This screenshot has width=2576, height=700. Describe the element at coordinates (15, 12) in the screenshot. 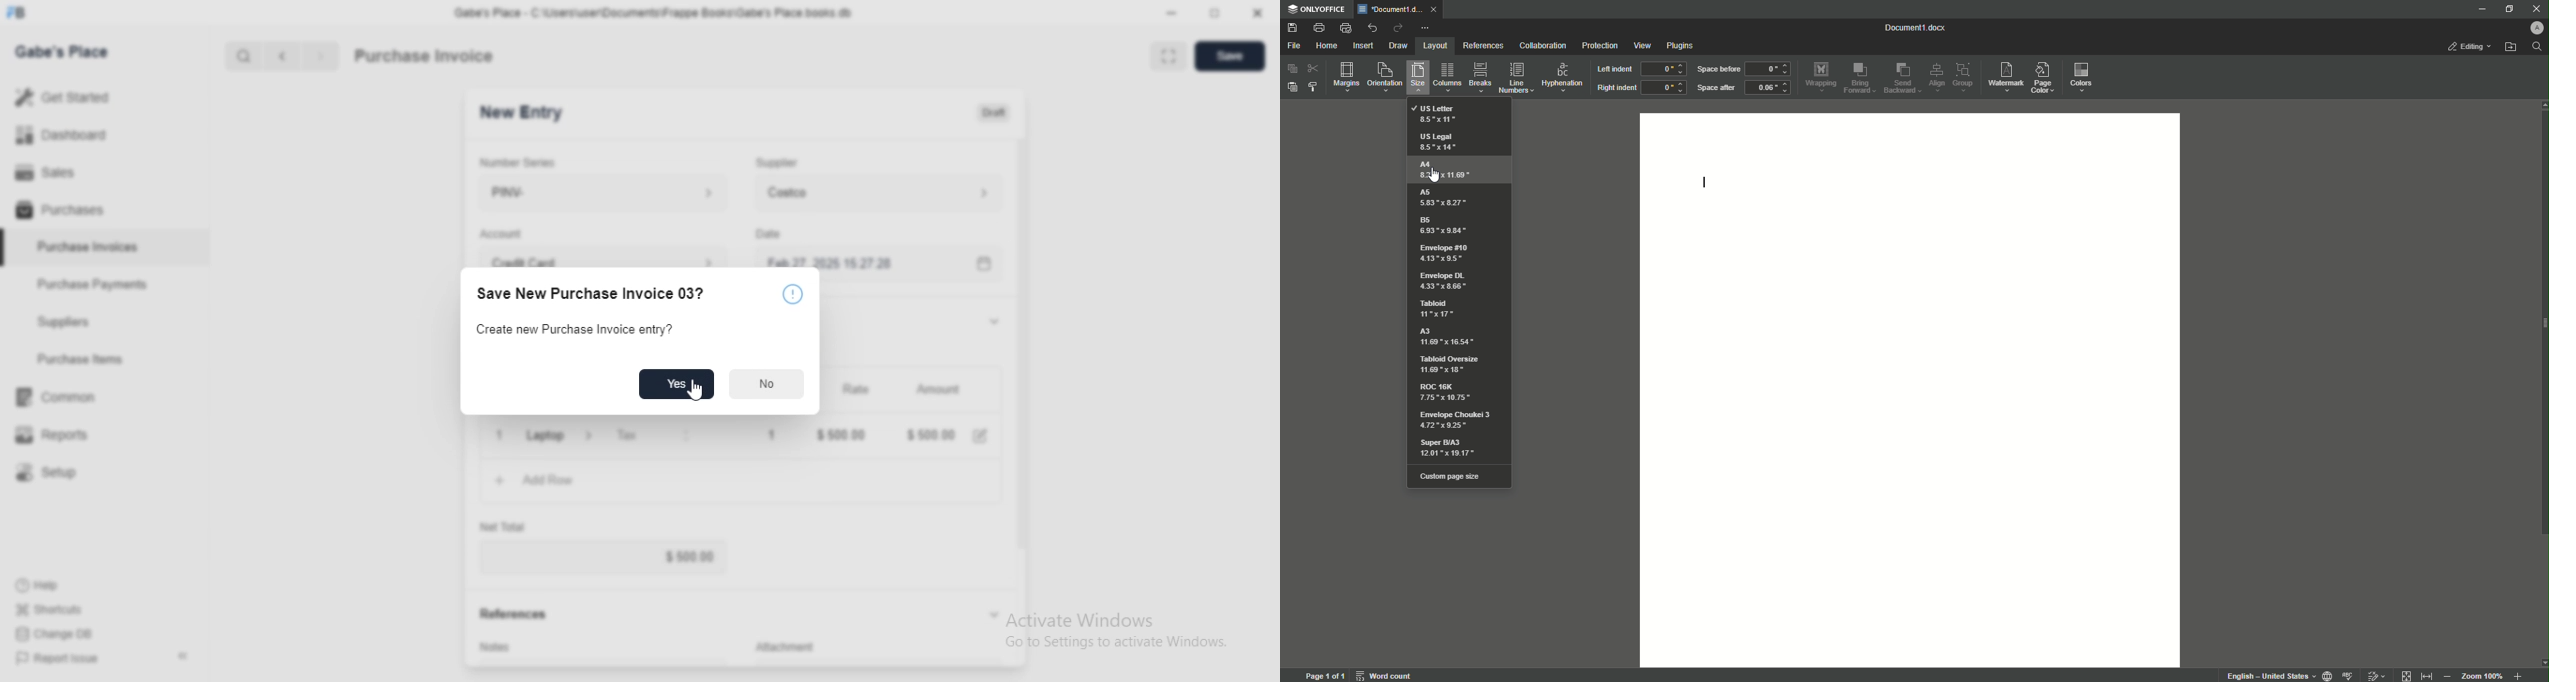

I see `Frappe Books logo` at that location.